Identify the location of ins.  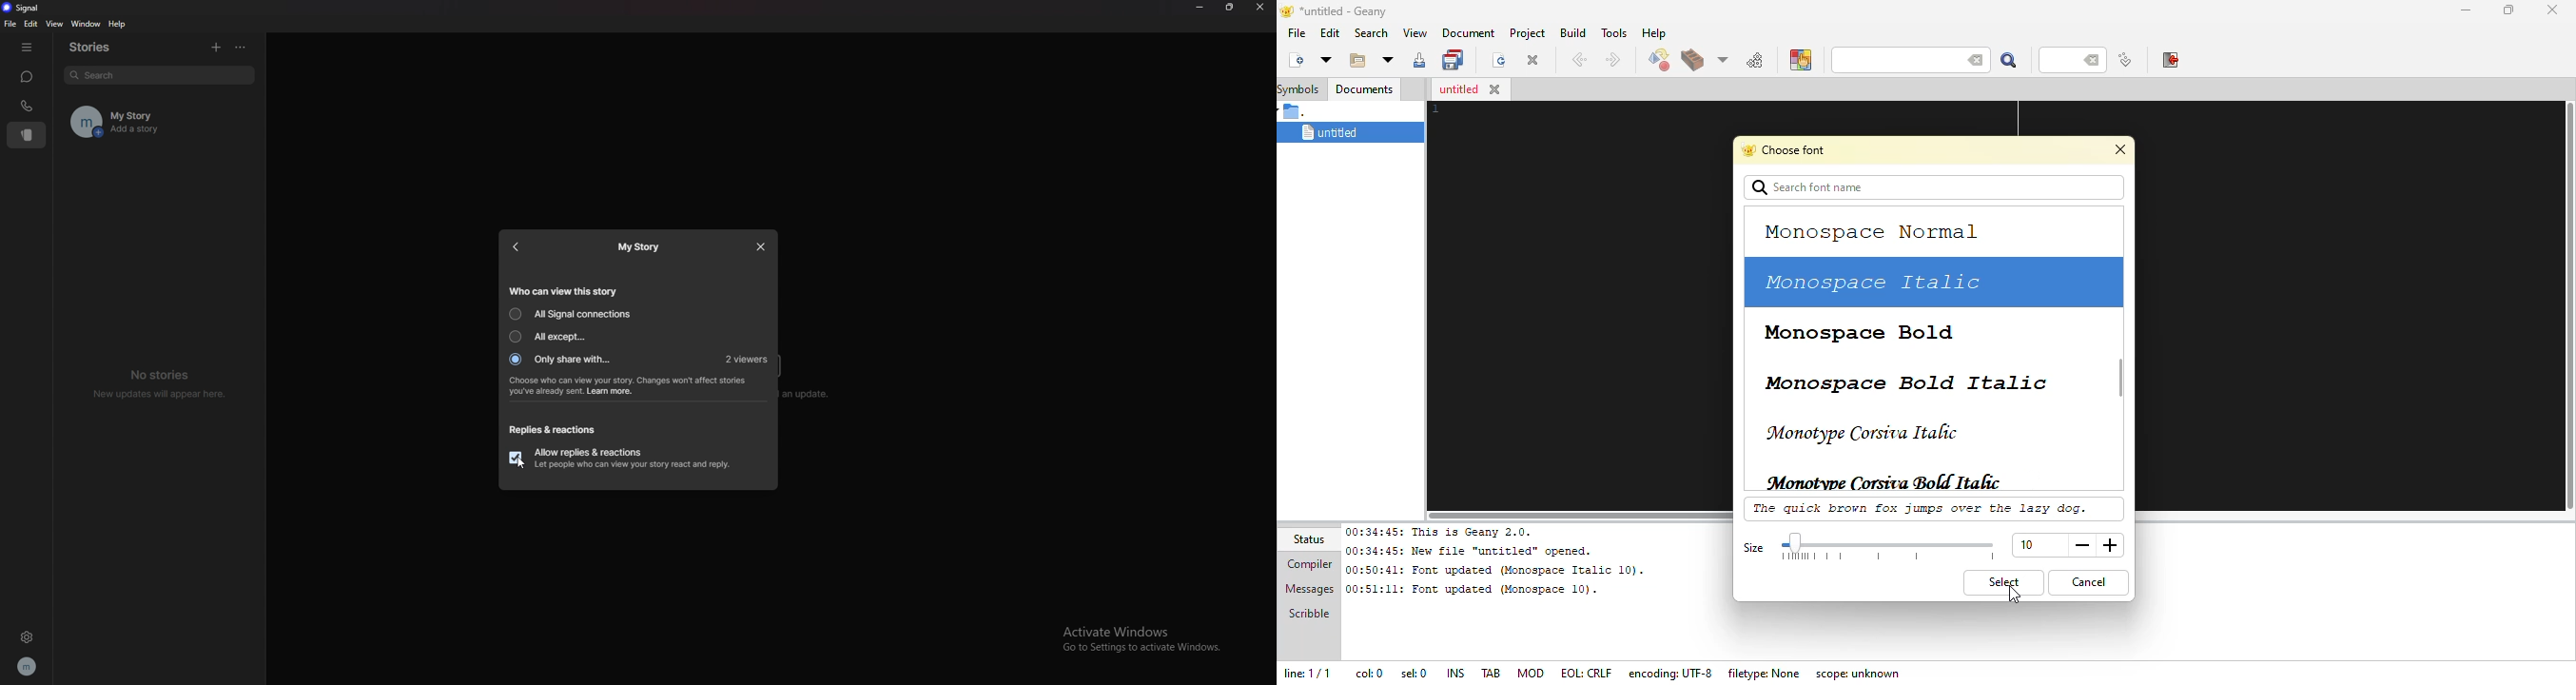
(1455, 672).